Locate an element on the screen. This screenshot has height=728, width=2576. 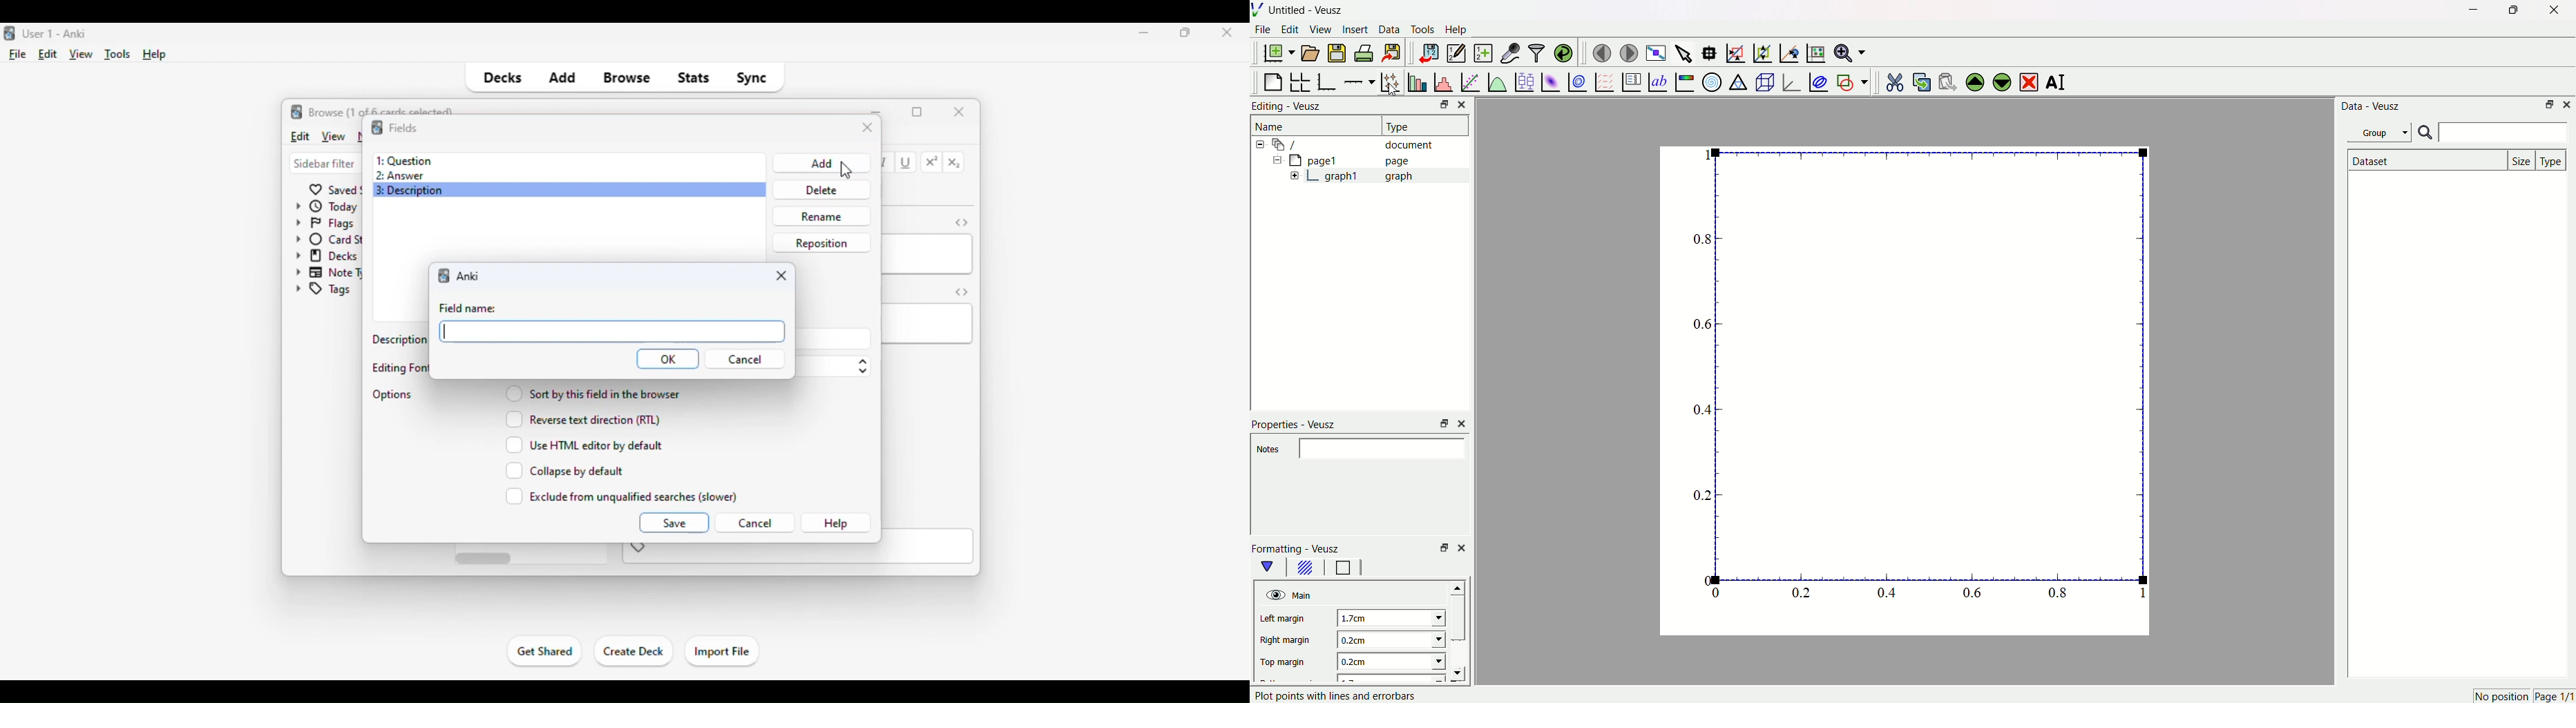
right margin is located at coordinates (1286, 642).